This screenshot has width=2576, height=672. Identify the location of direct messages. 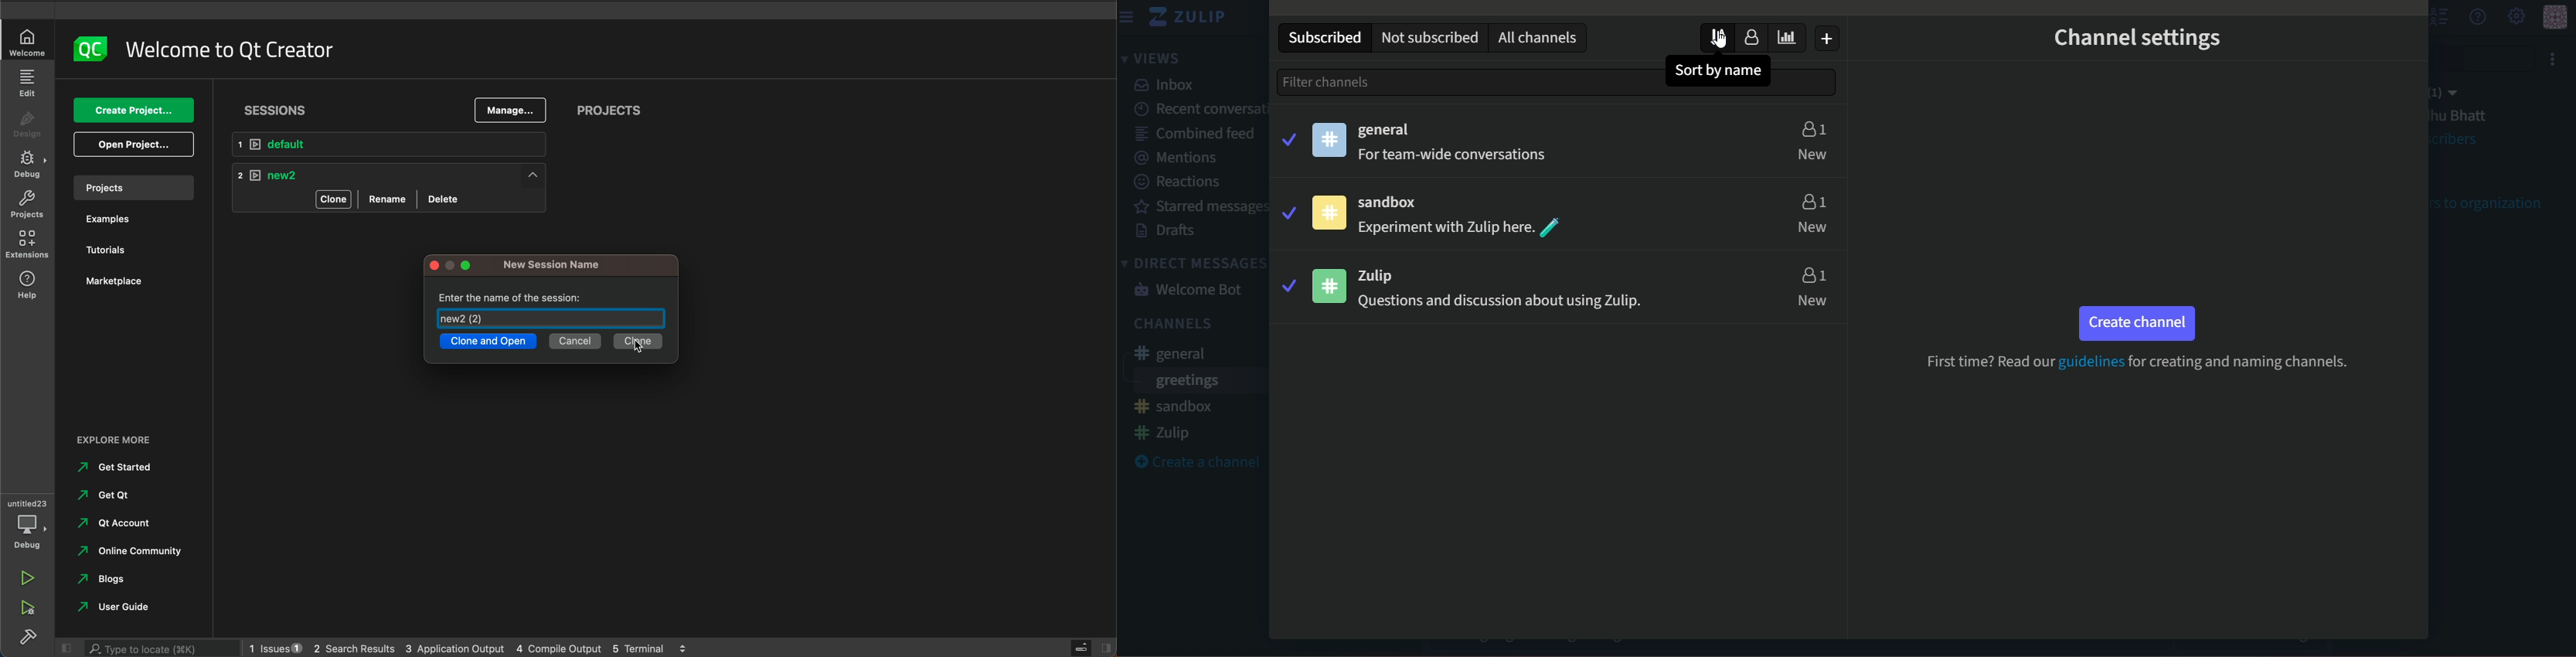
(1196, 264).